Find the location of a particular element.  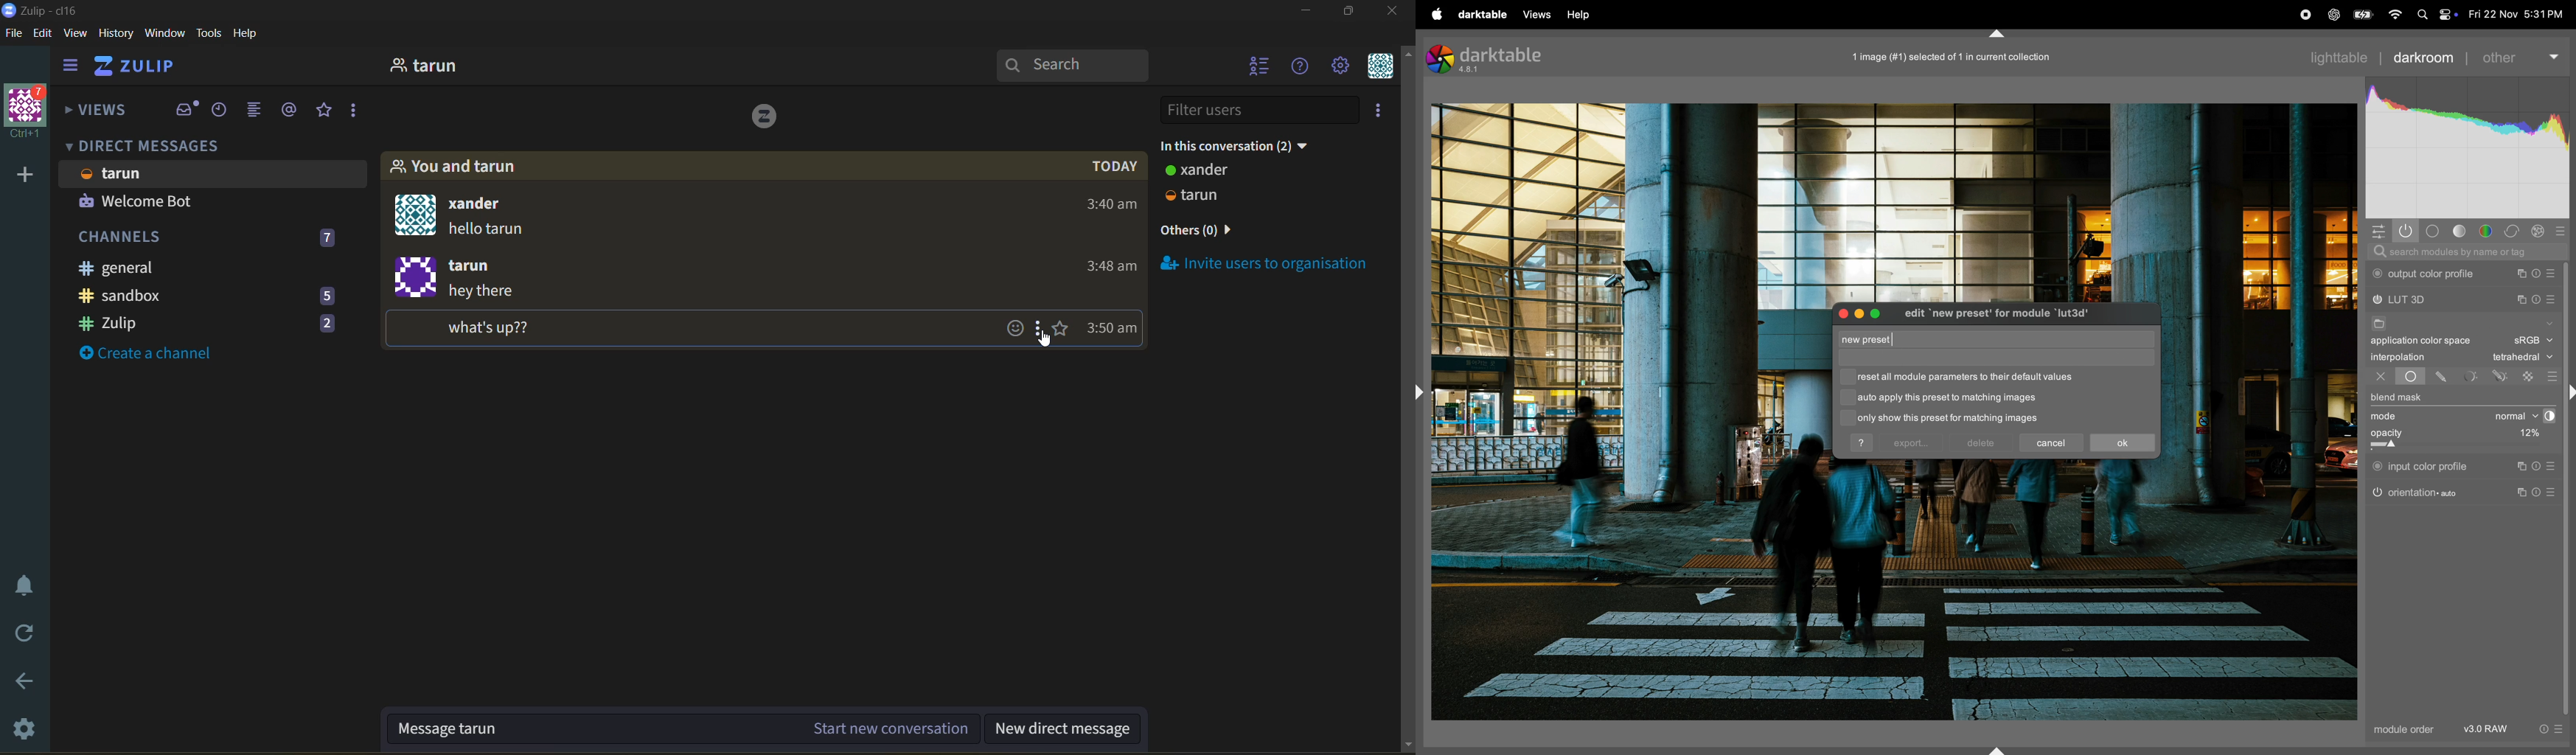

direct messages is located at coordinates (158, 146).